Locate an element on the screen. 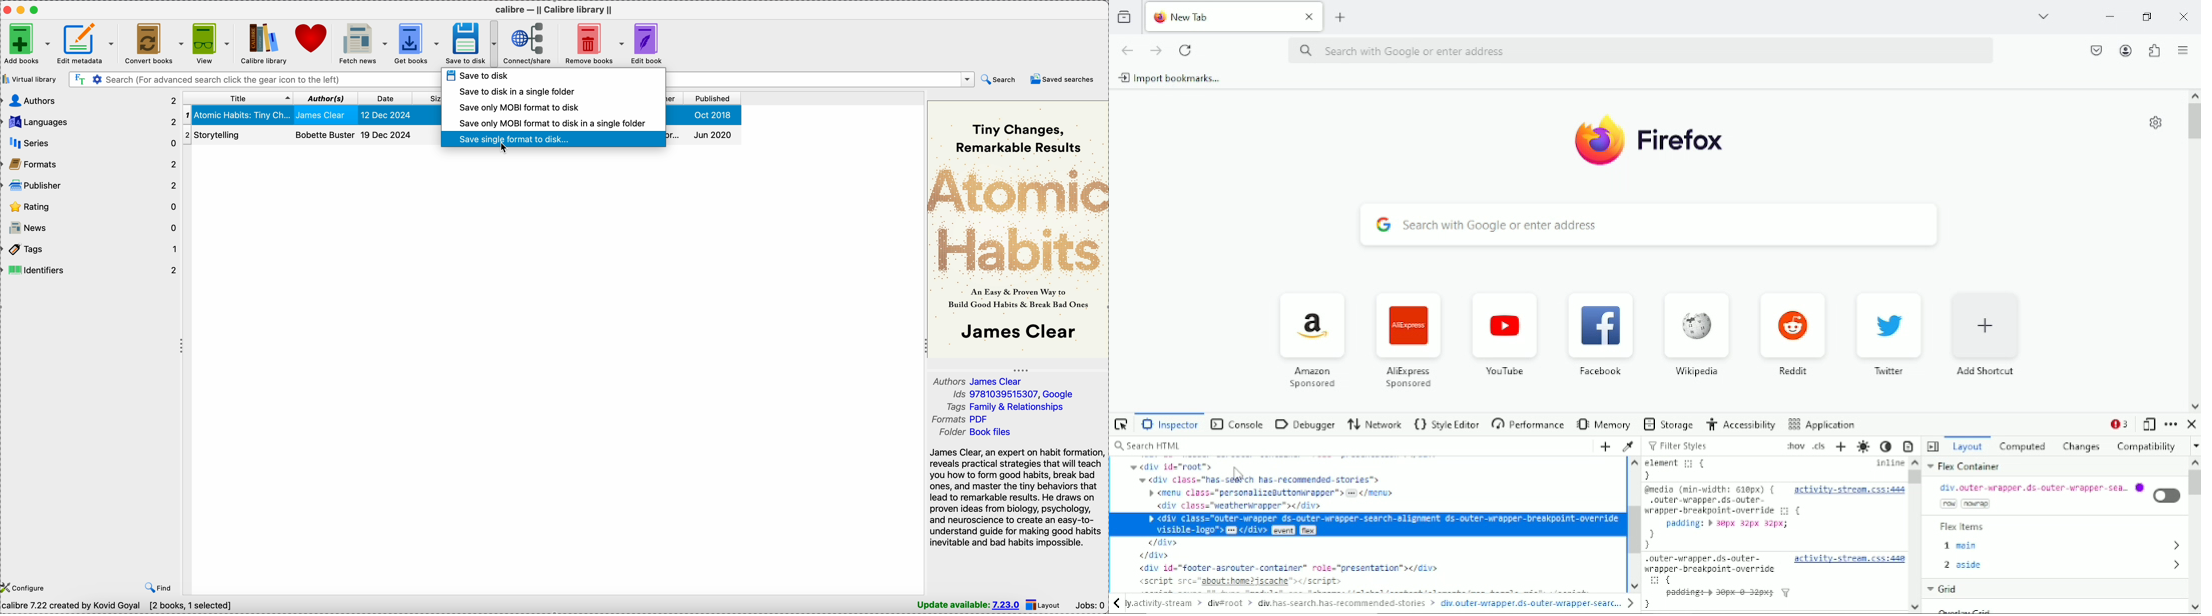  Network is located at coordinates (1375, 422).